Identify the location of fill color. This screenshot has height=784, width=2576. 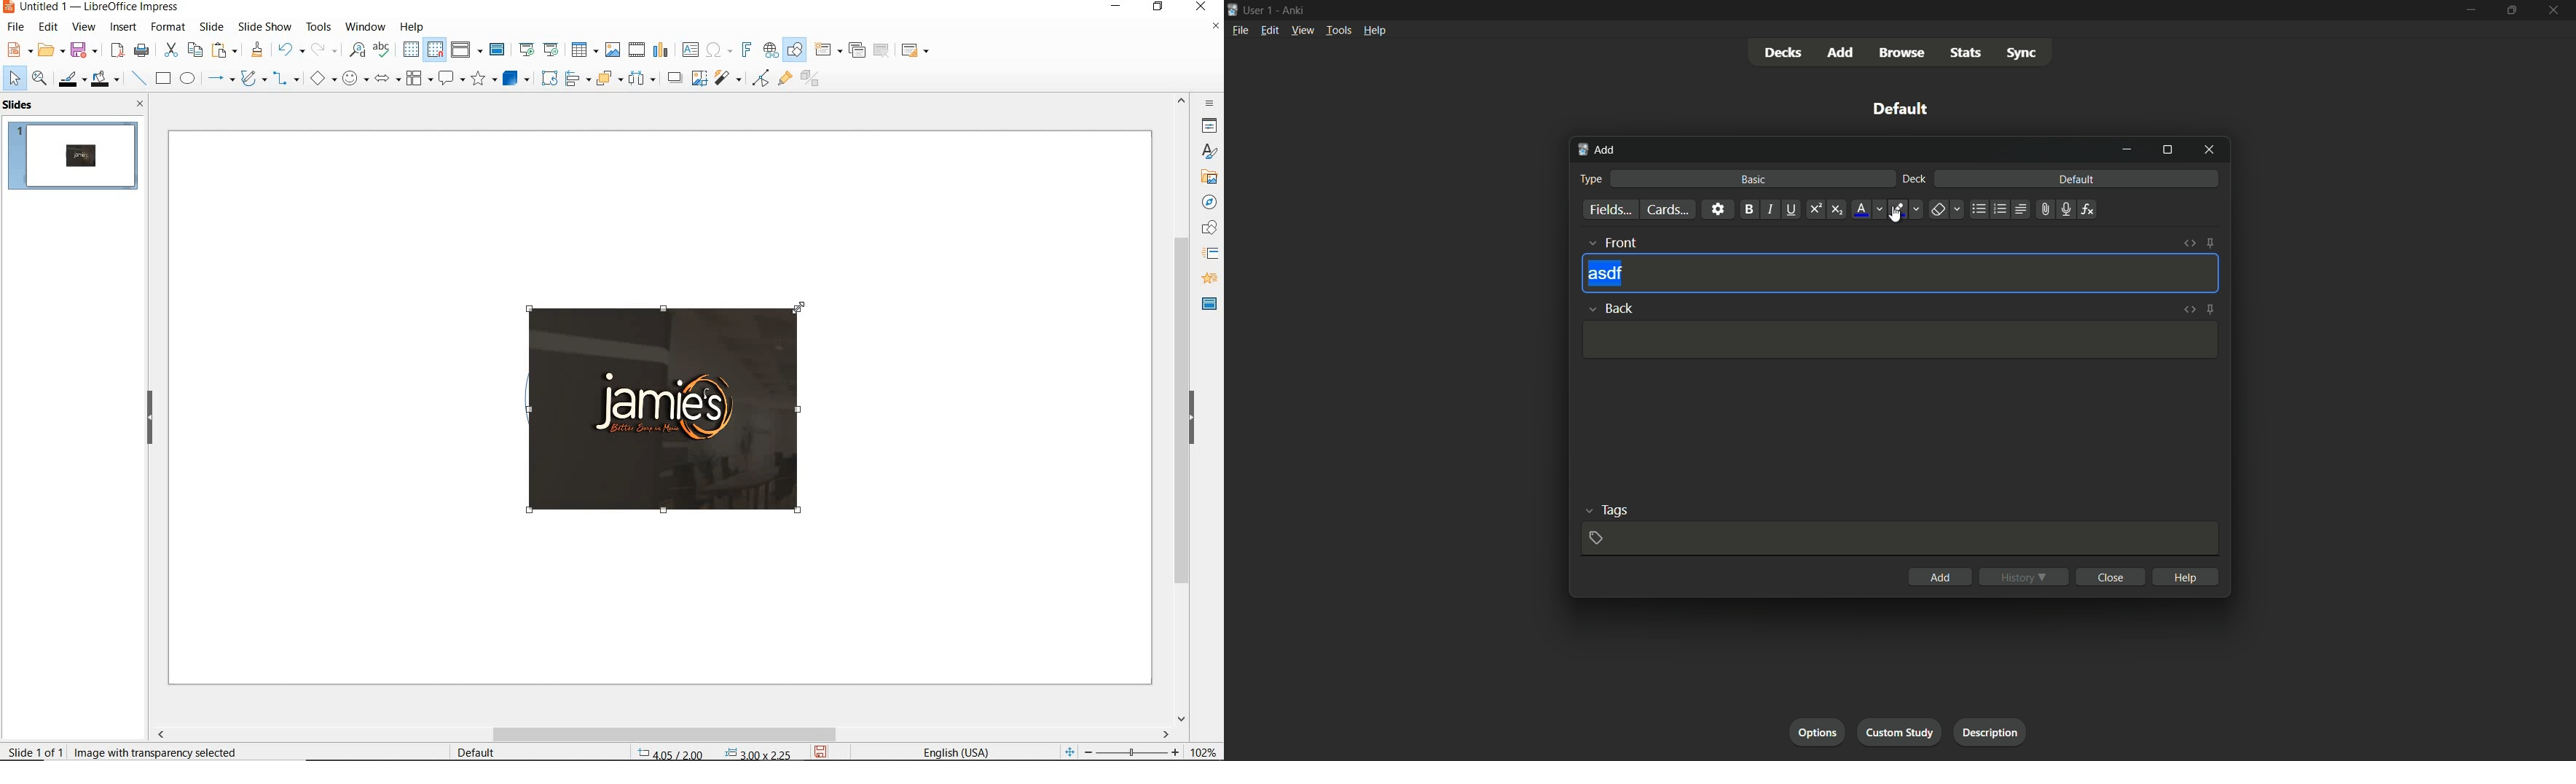
(107, 79).